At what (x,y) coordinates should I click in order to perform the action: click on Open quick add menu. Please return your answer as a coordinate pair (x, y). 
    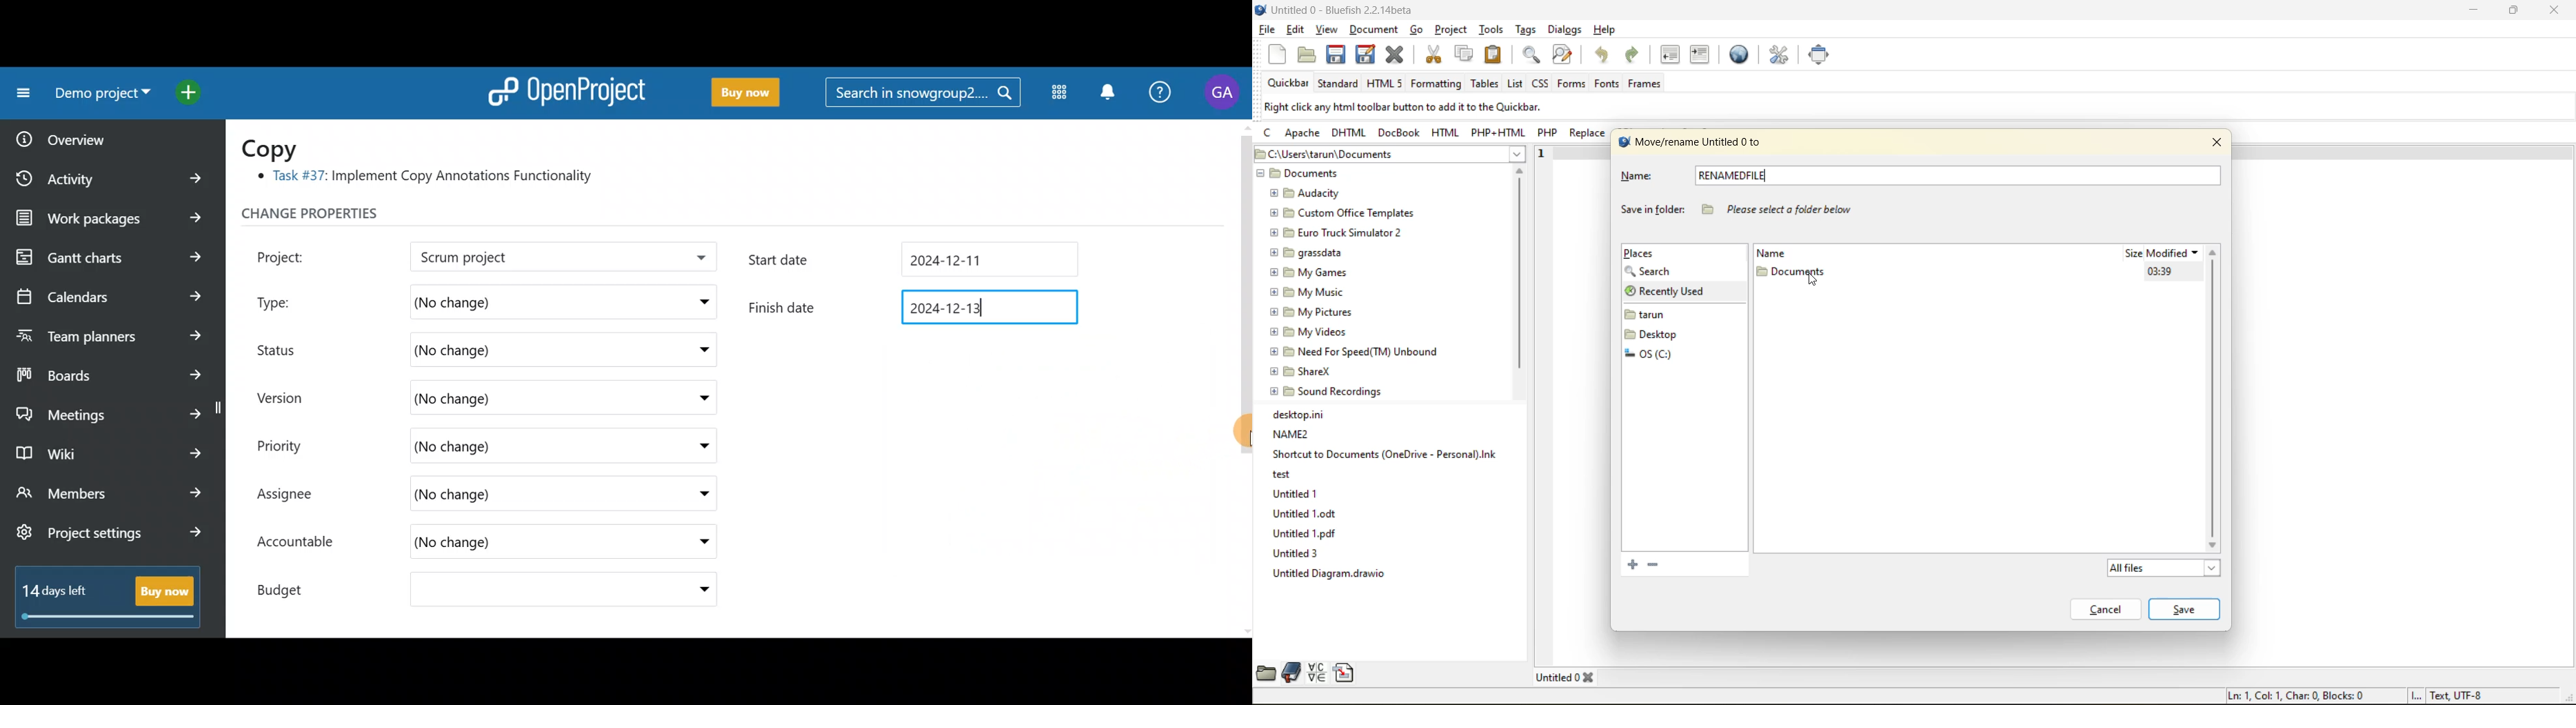
    Looking at the image, I should click on (192, 89).